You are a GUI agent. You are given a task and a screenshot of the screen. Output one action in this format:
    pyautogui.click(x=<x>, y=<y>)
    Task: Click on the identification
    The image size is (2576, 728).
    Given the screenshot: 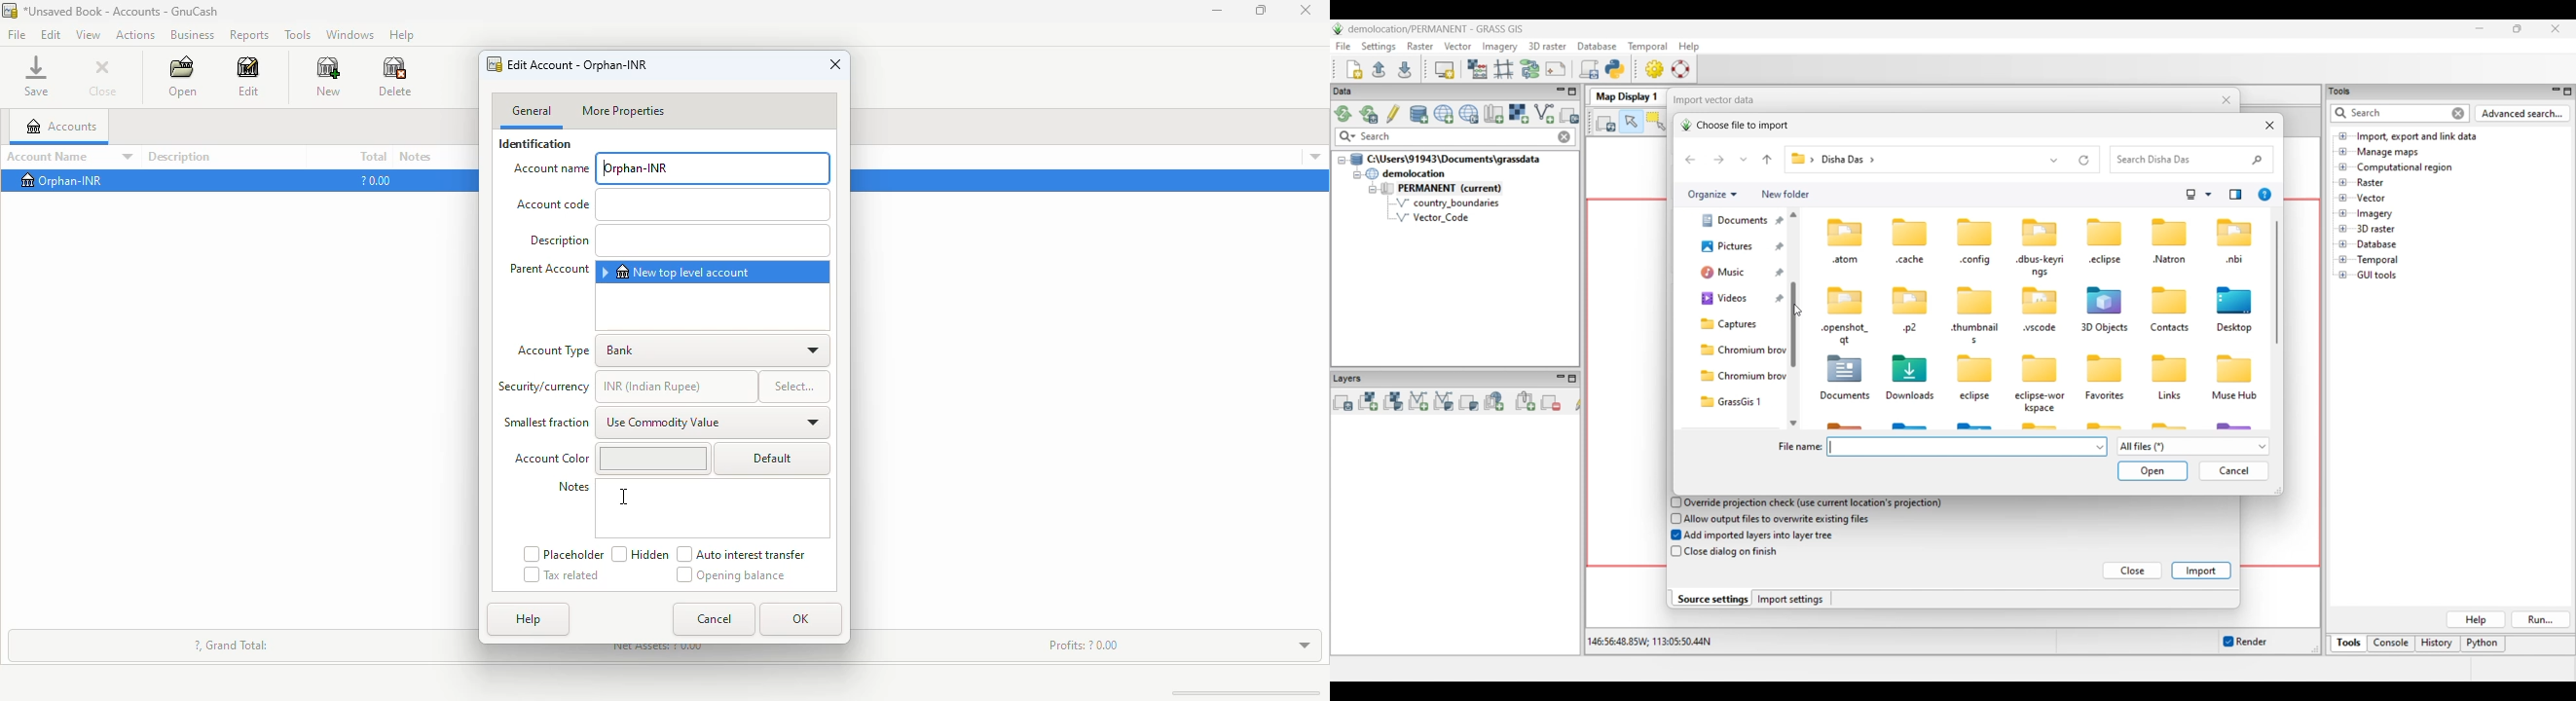 What is the action you would take?
    pyautogui.click(x=534, y=144)
    